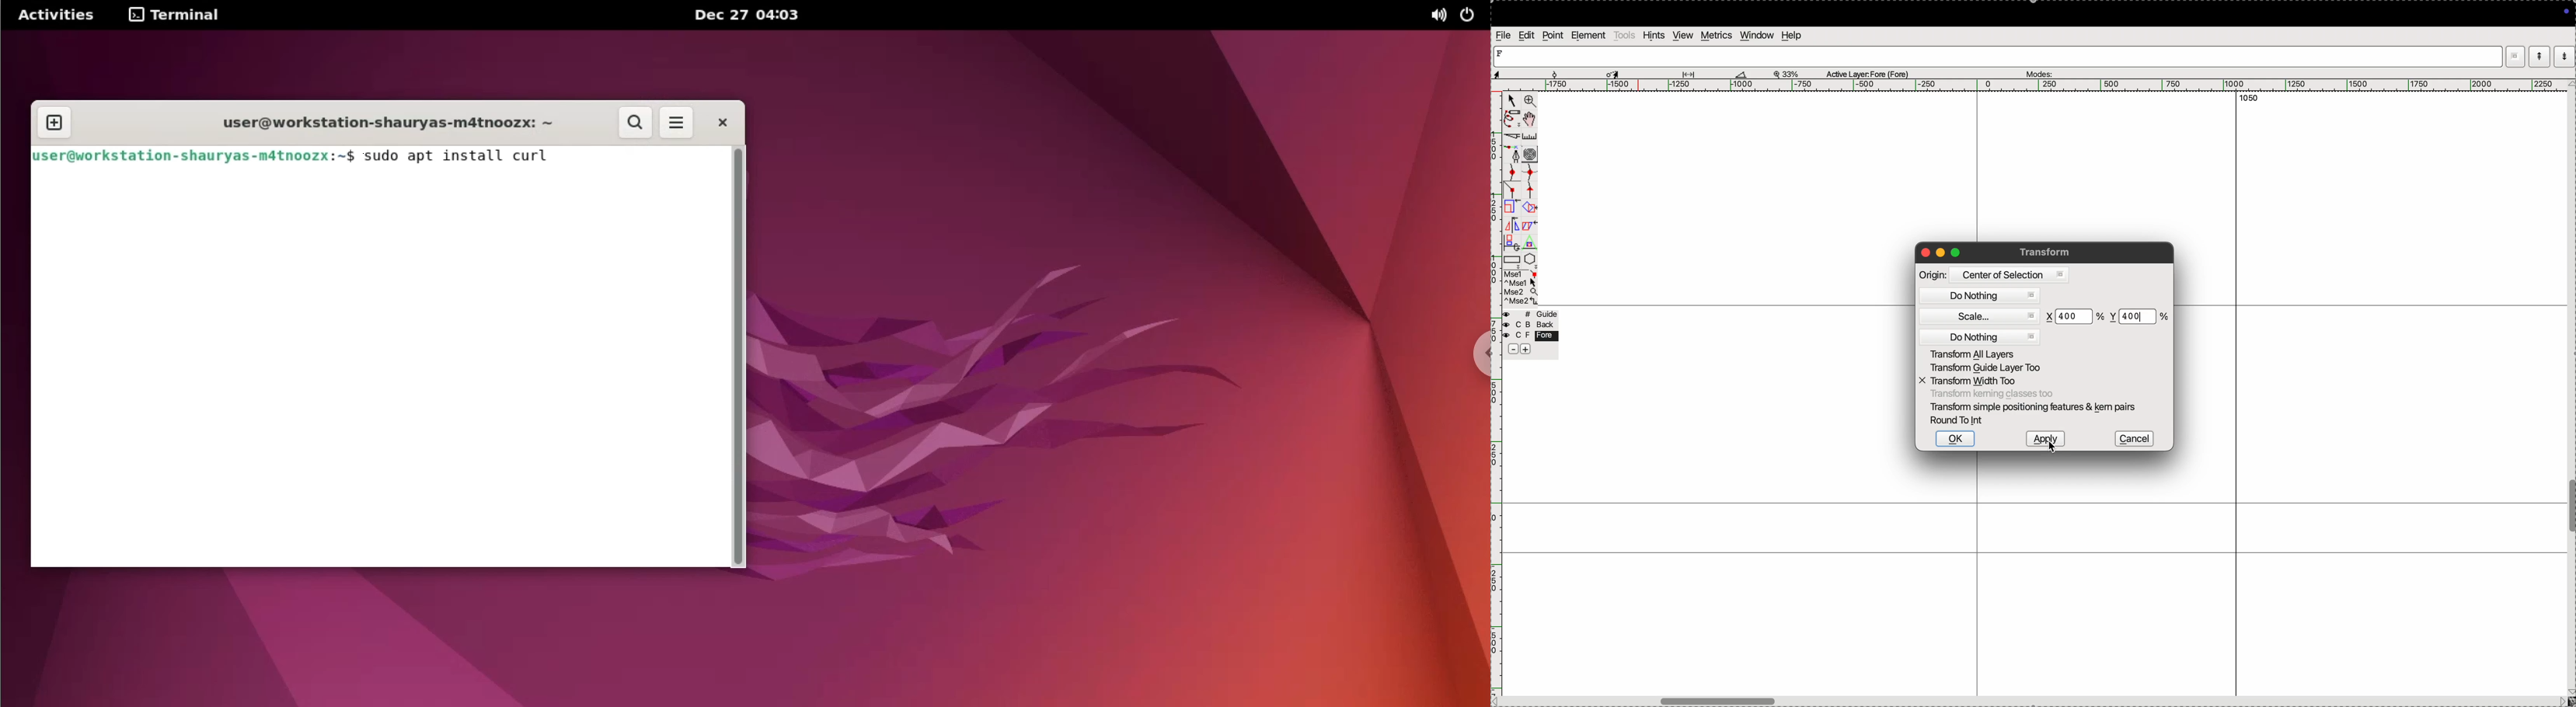 This screenshot has height=728, width=2576. Describe the element at coordinates (1588, 36) in the screenshot. I see `element` at that location.